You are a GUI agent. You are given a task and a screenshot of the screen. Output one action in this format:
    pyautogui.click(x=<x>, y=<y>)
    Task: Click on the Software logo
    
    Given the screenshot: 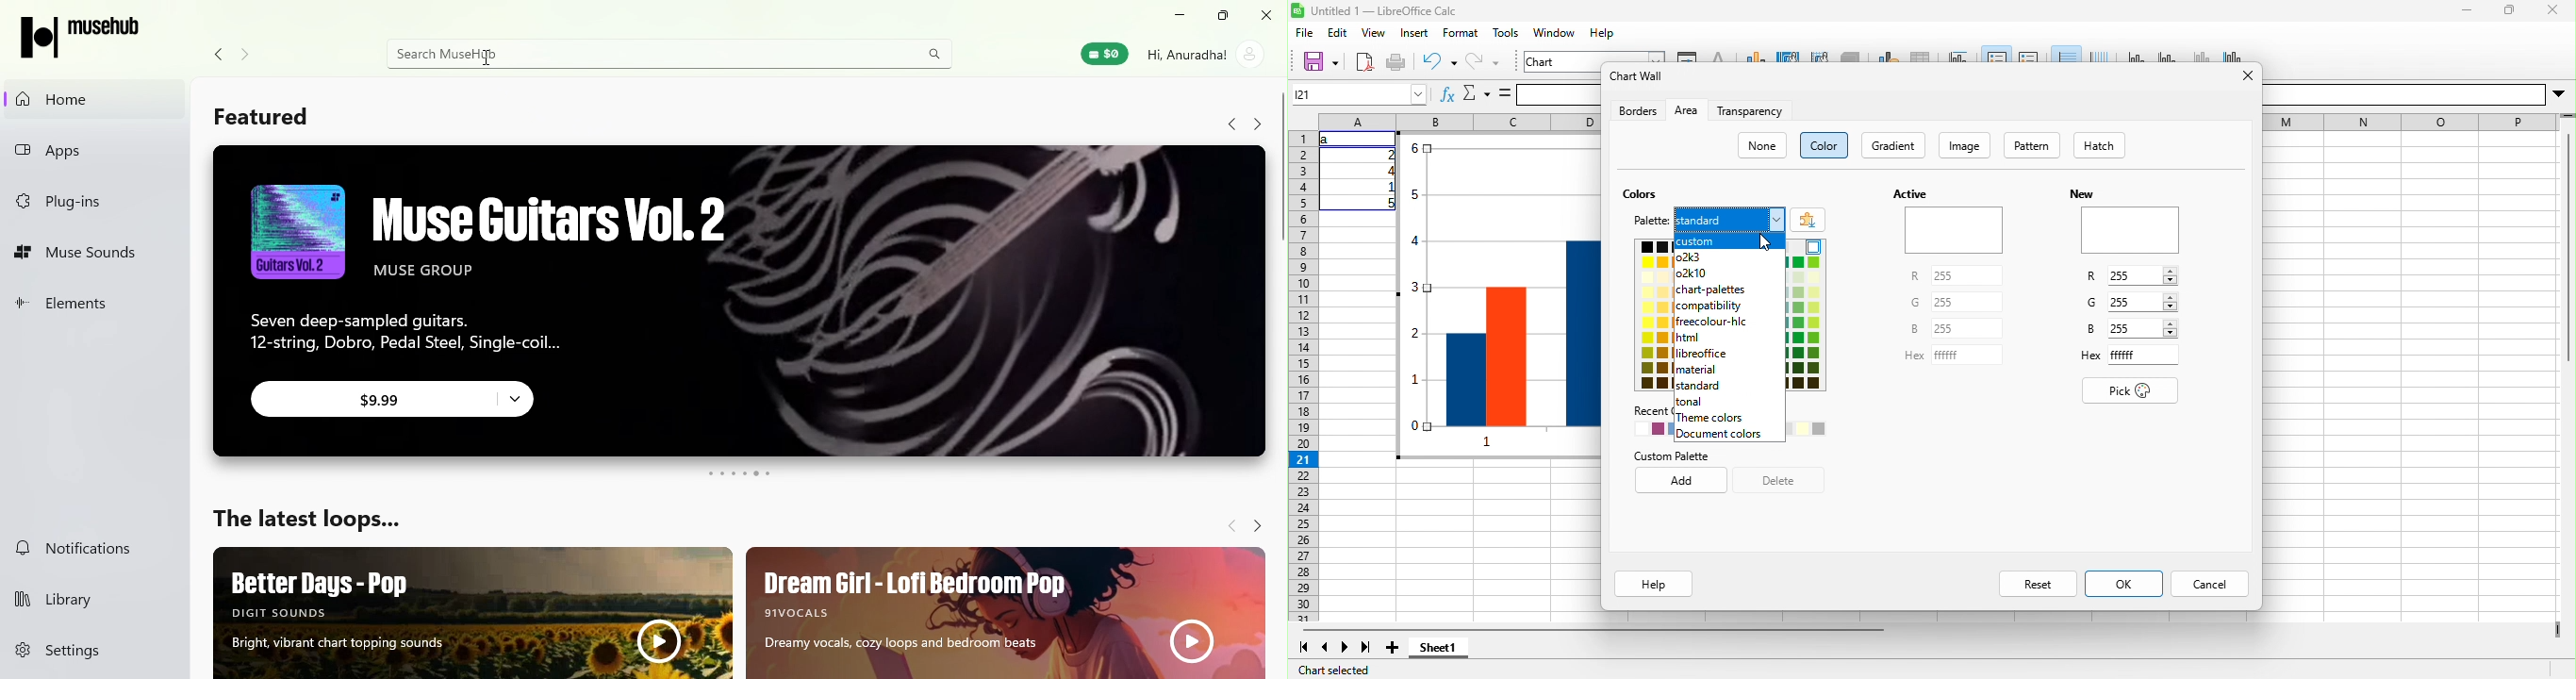 What is the action you would take?
    pyautogui.click(x=1297, y=10)
    